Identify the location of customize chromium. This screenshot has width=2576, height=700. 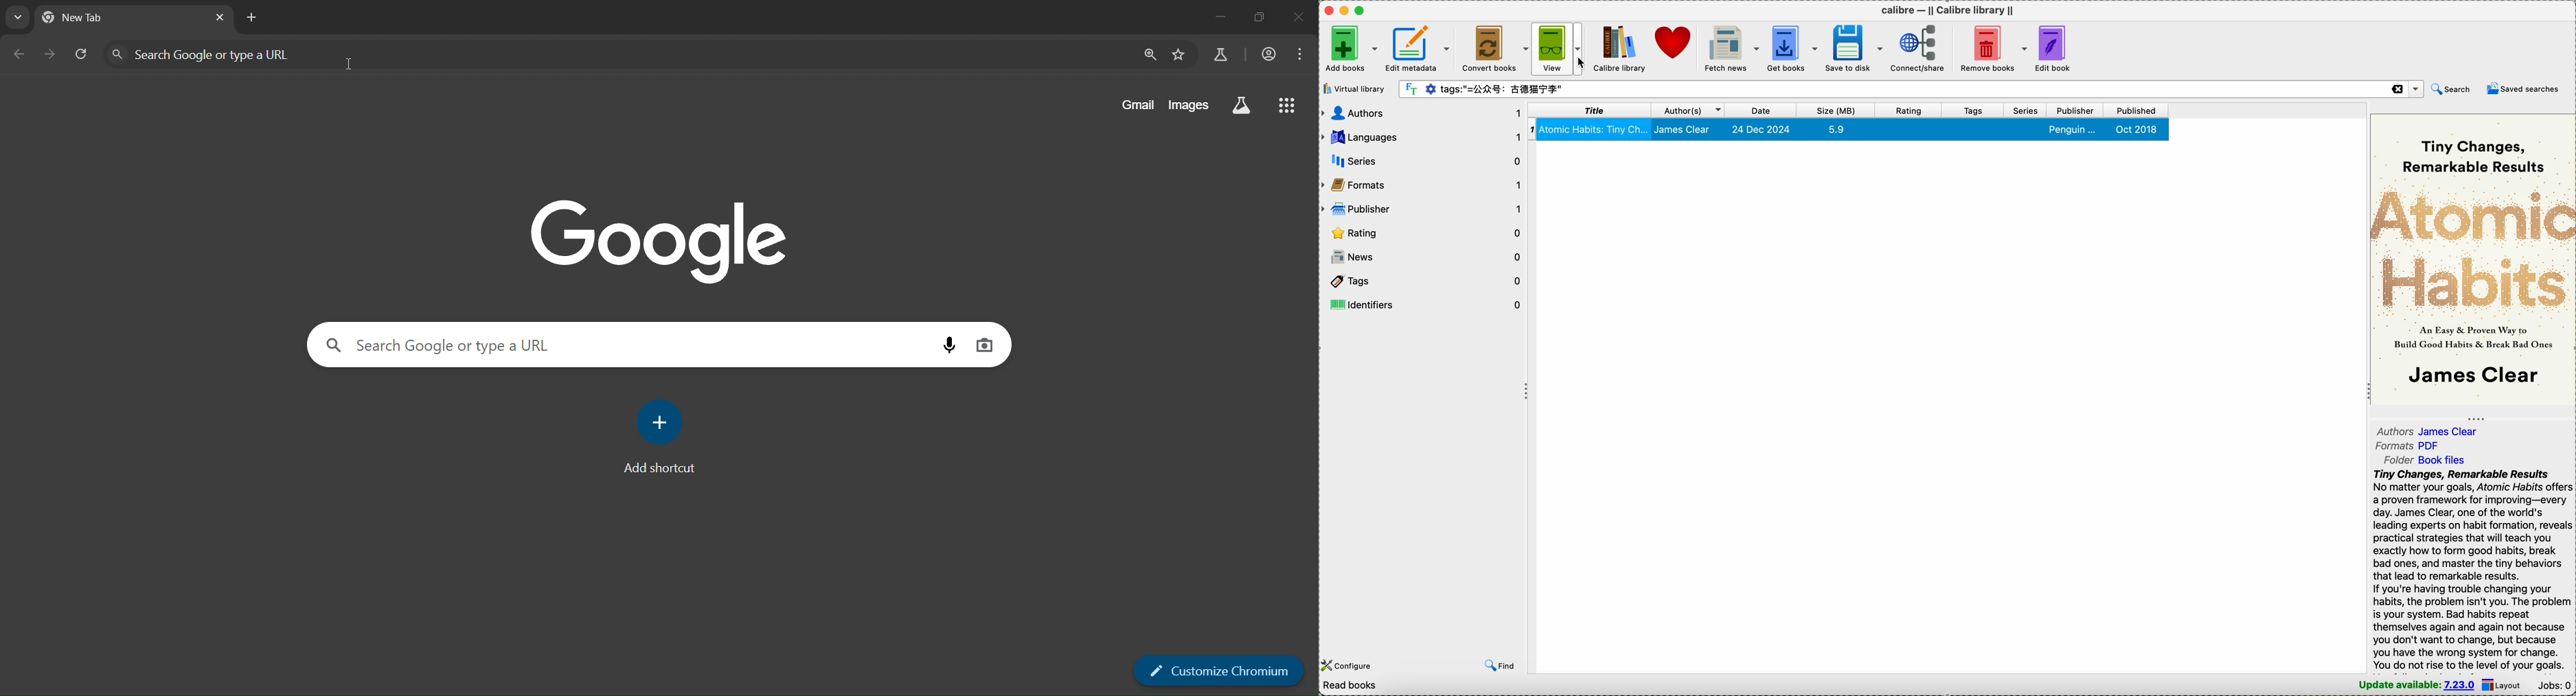
(1217, 672).